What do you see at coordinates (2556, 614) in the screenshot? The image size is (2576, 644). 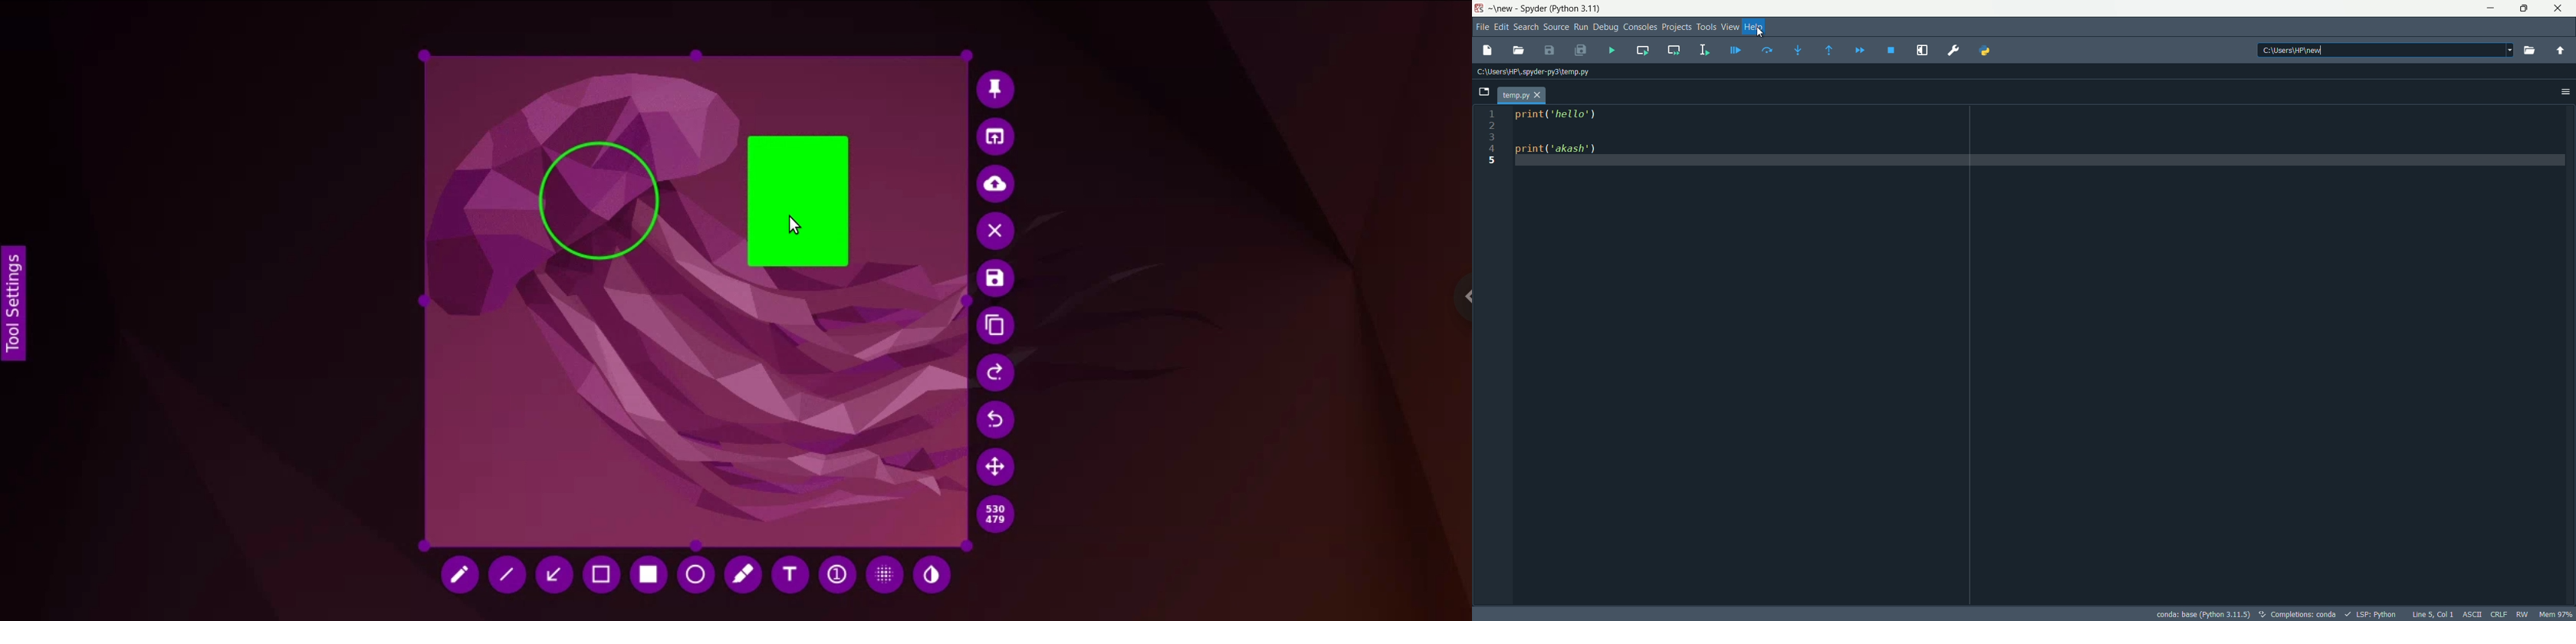 I see `mem 97%` at bounding box center [2556, 614].